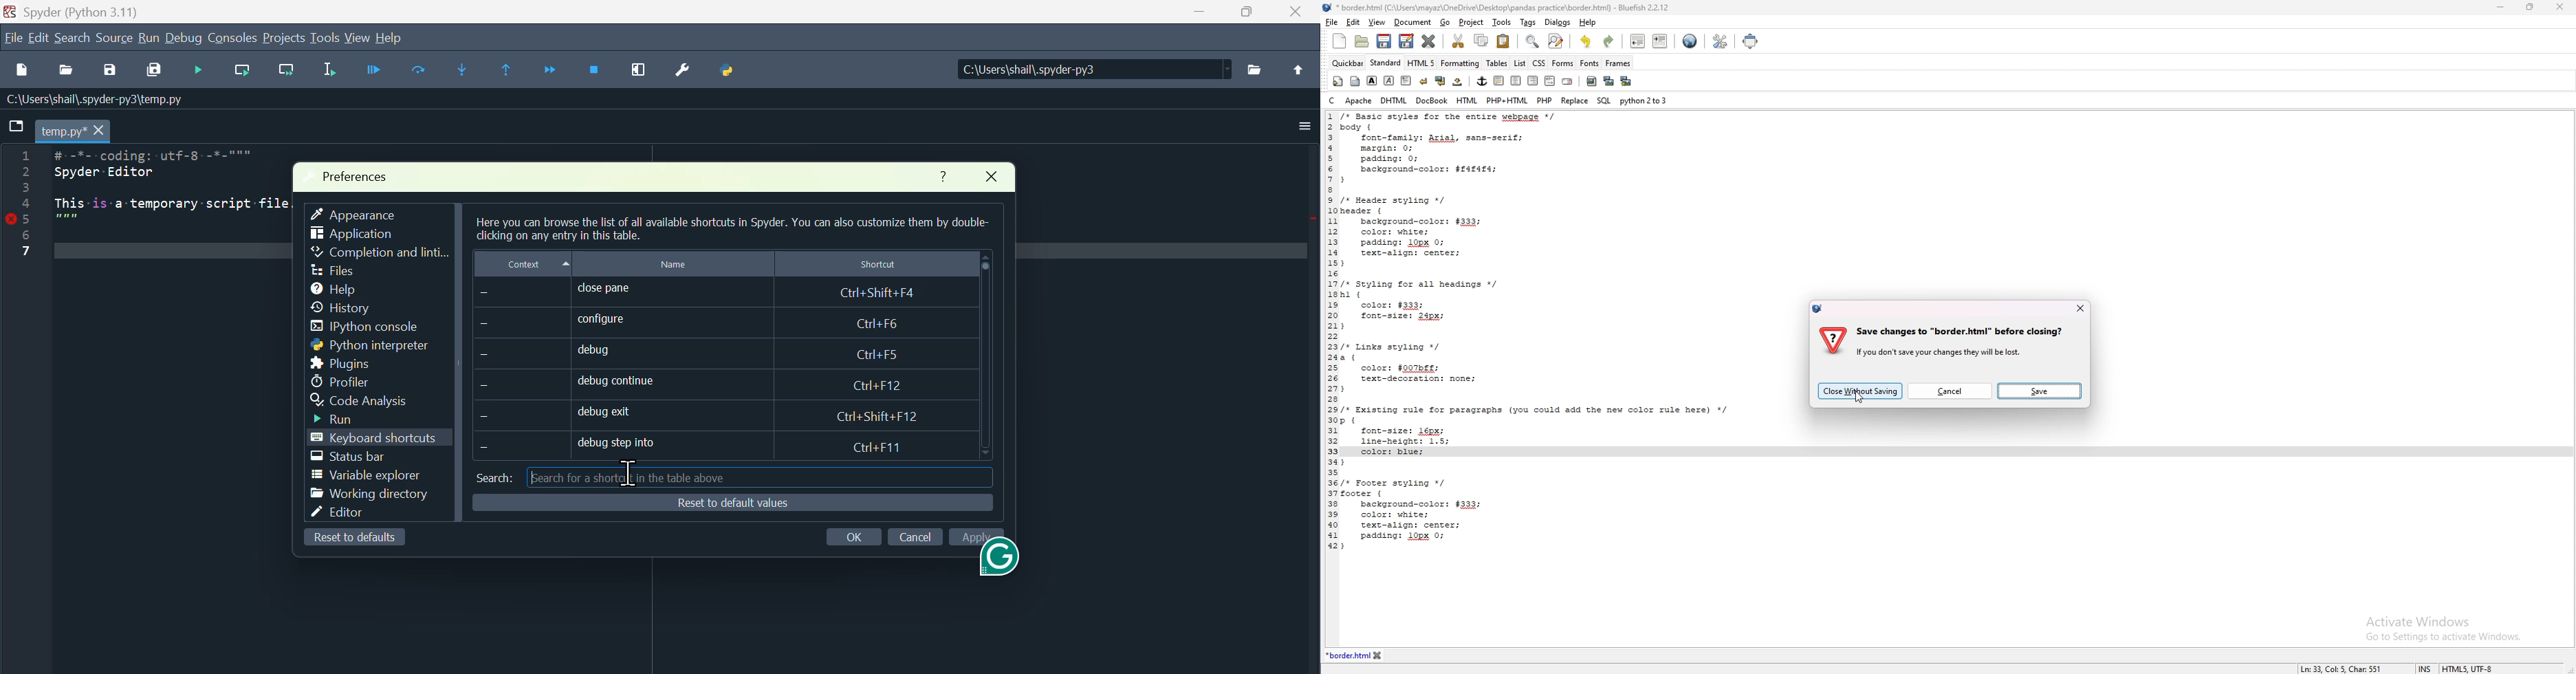 This screenshot has width=2576, height=700. I want to click on cursor, so click(1860, 399).